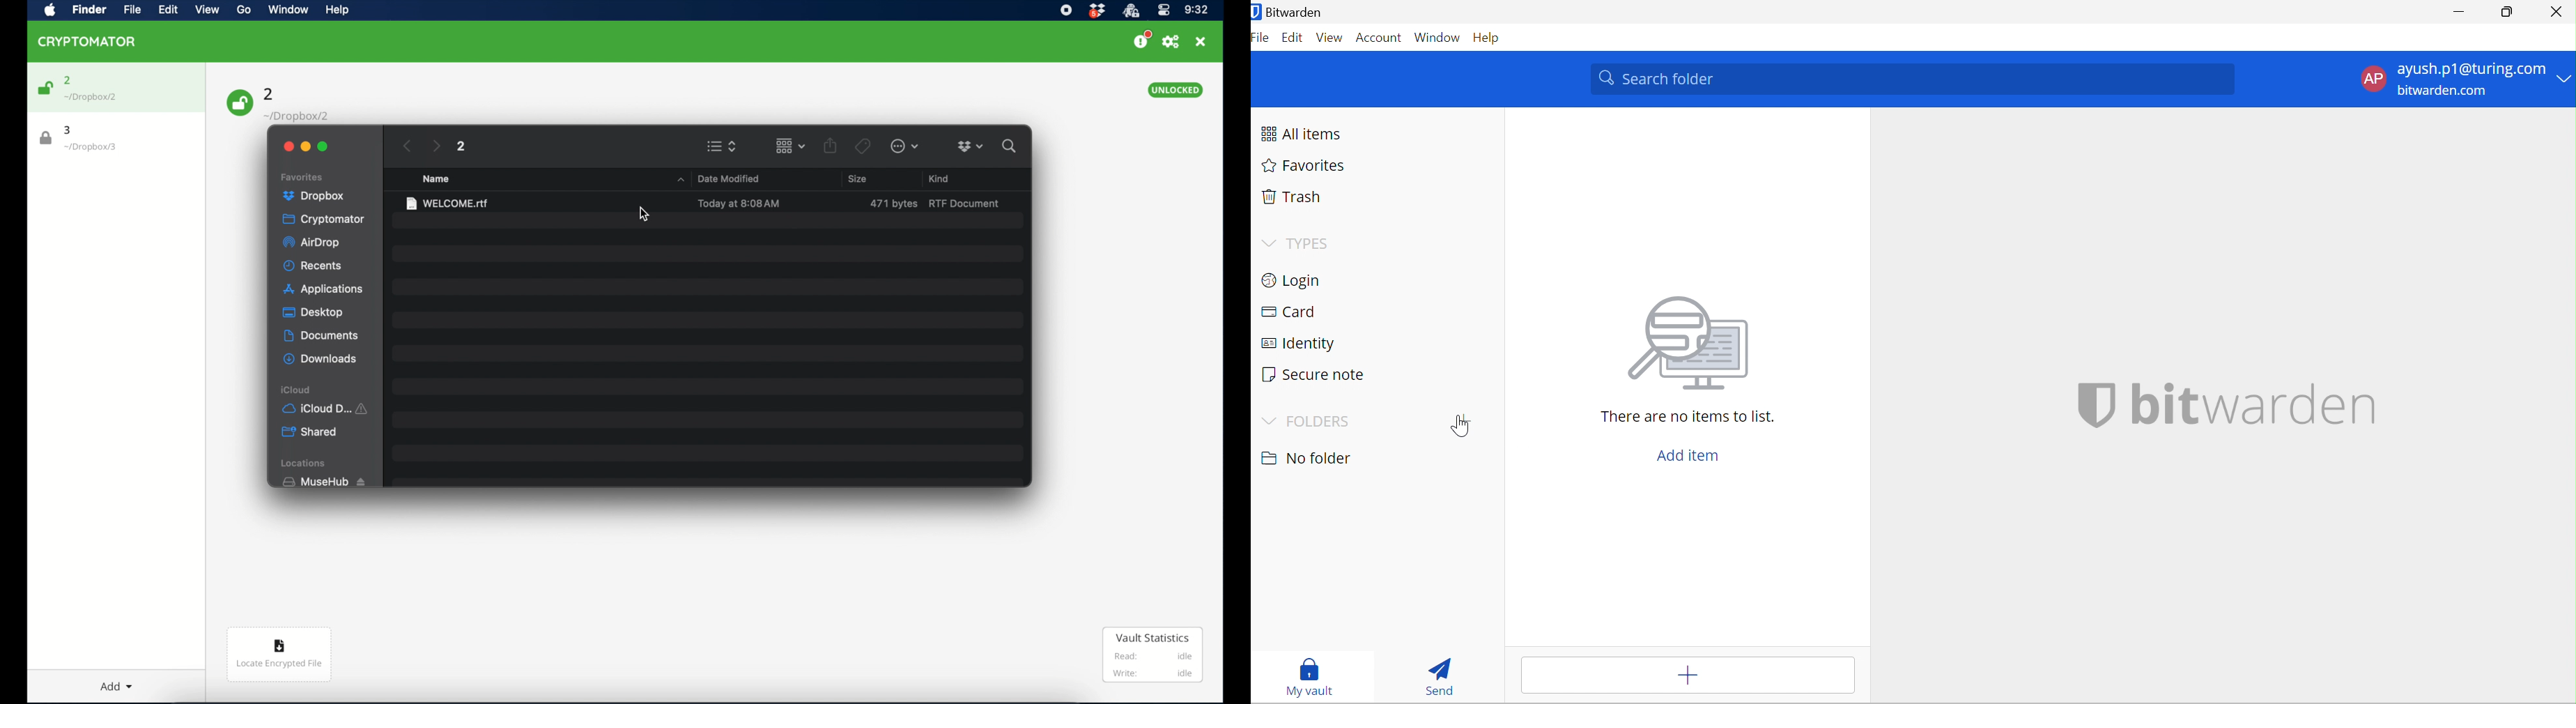 The width and height of the screenshot is (2576, 728). What do you see at coordinates (326, 409) in the screenshot?
I see `iCloud drive` at bounding box center [326, 409].